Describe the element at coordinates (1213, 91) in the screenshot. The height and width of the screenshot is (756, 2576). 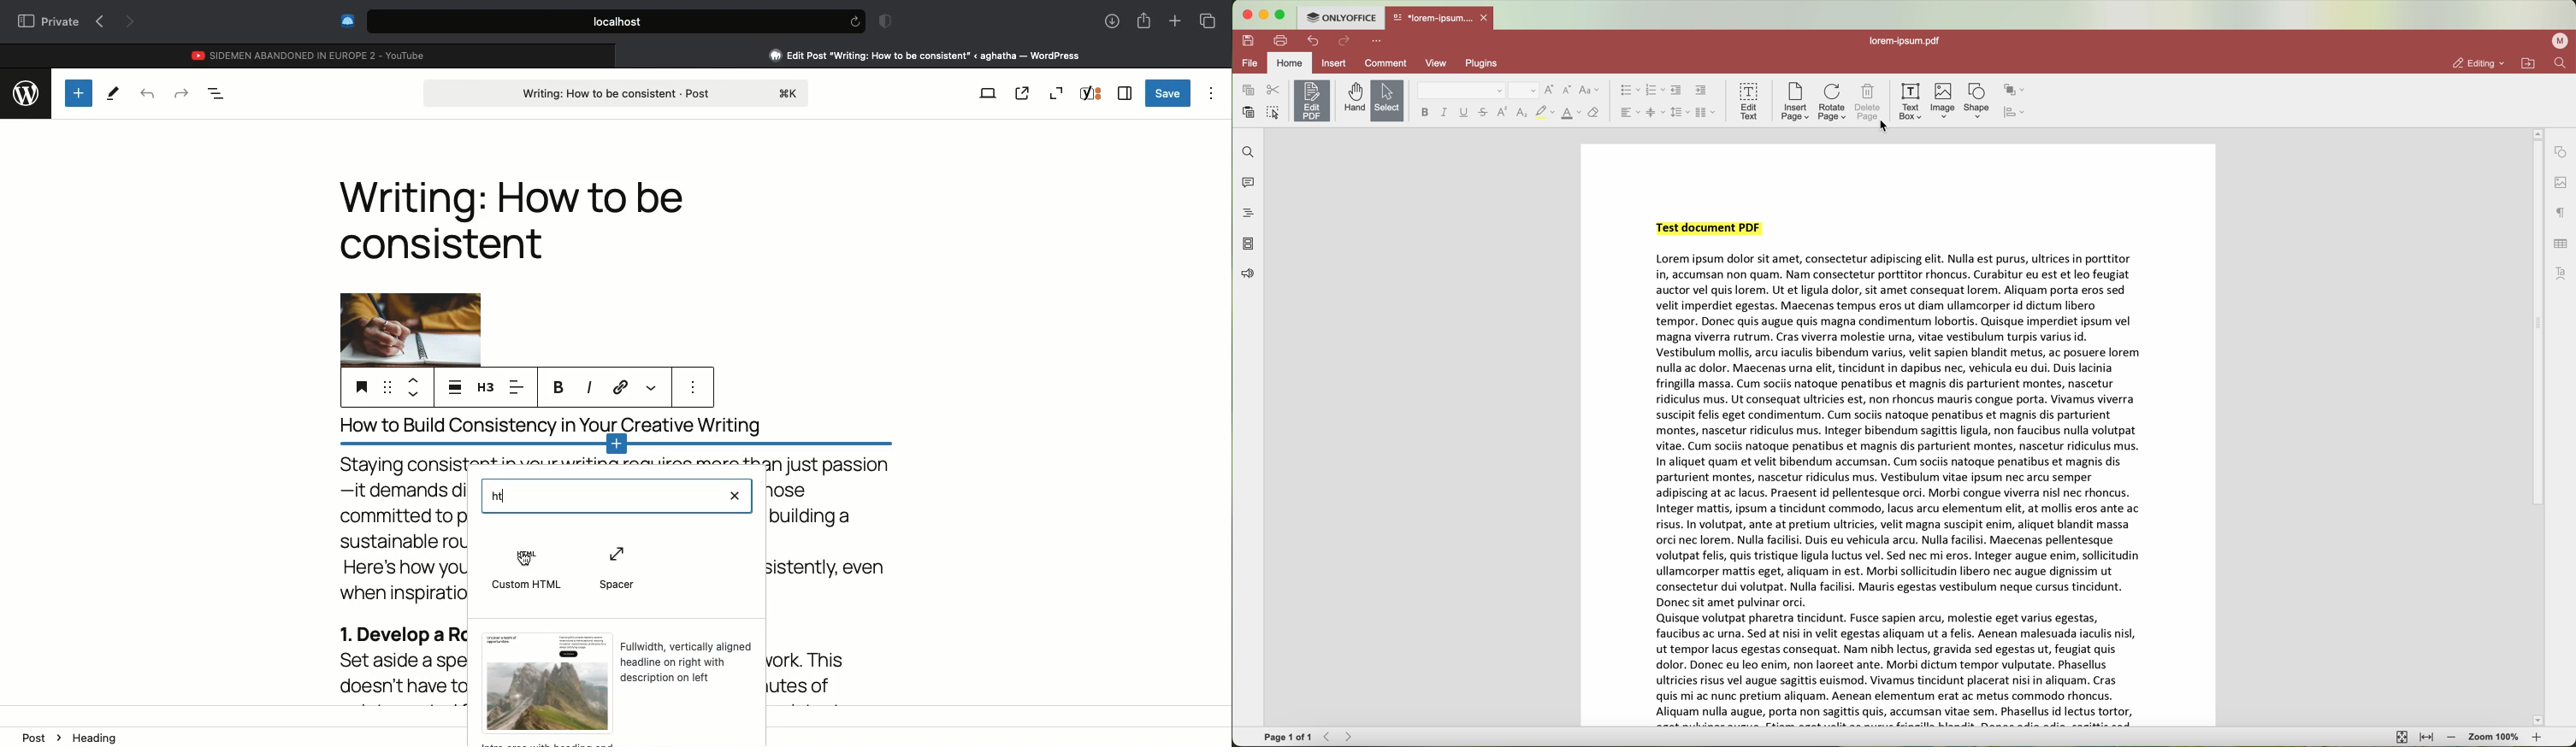
I see `Options` at that location.